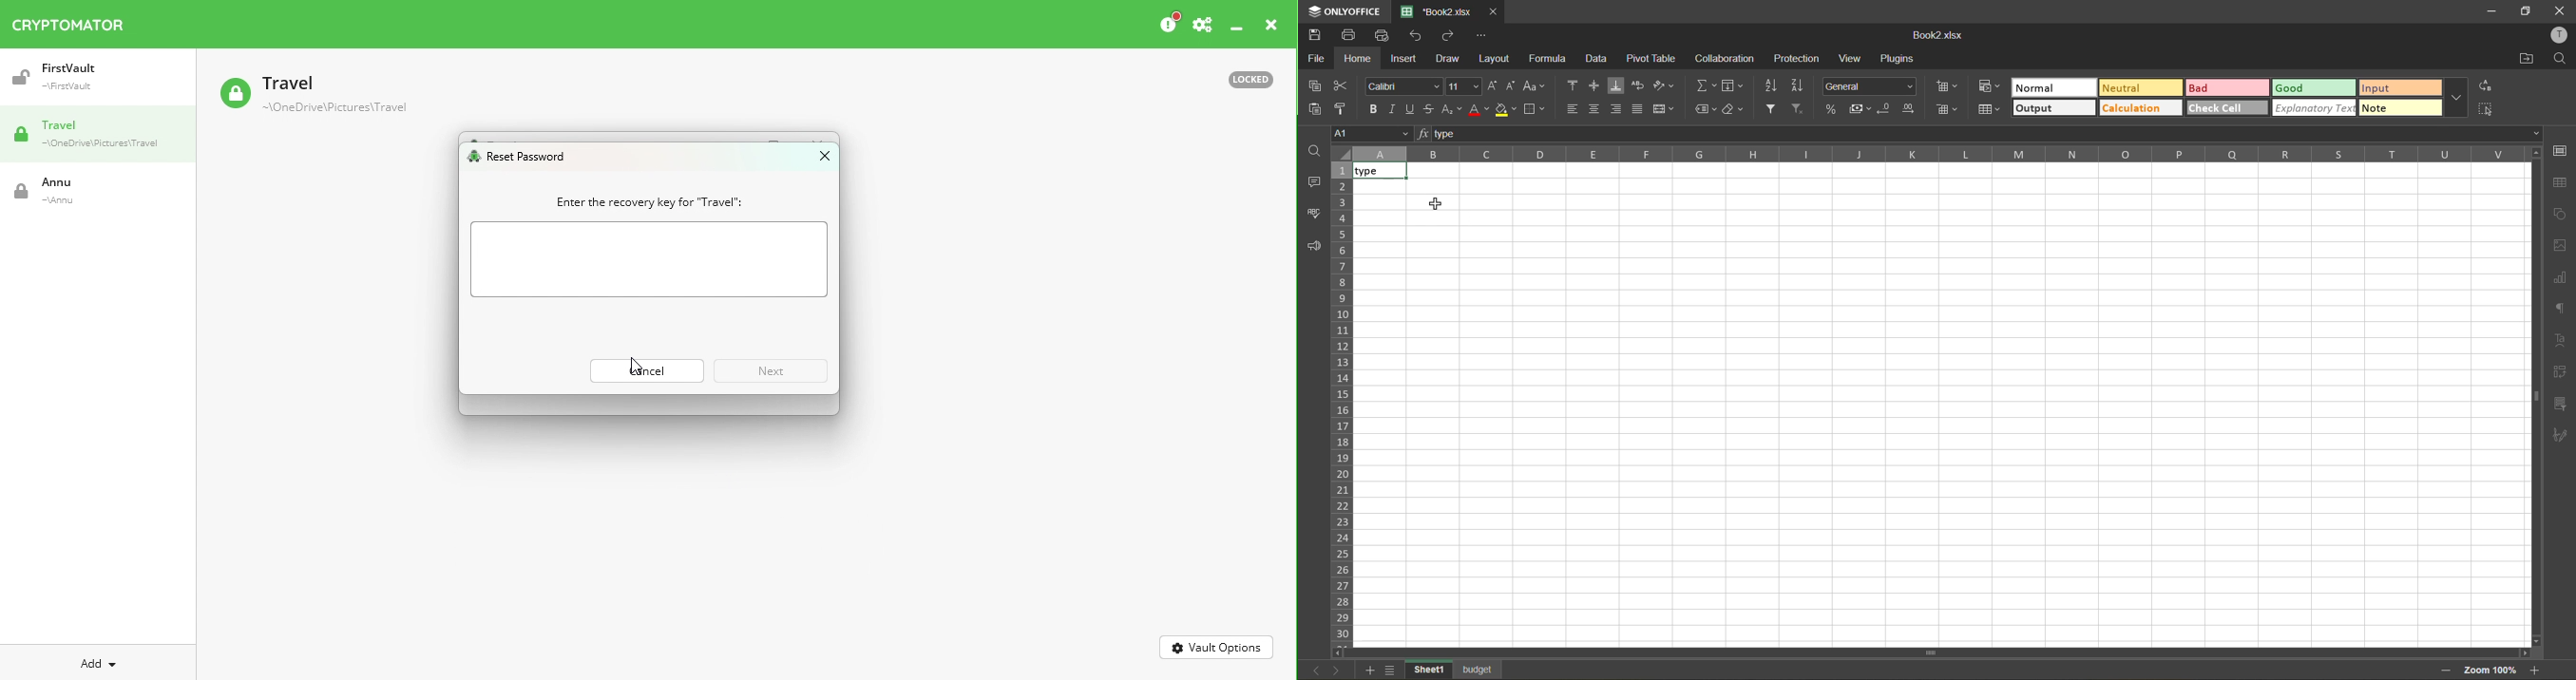 The width and height of the screenshot is (2576, 700). Describe the element at coordinates (1598, 58) in the screenshot. I see `data` at that location.